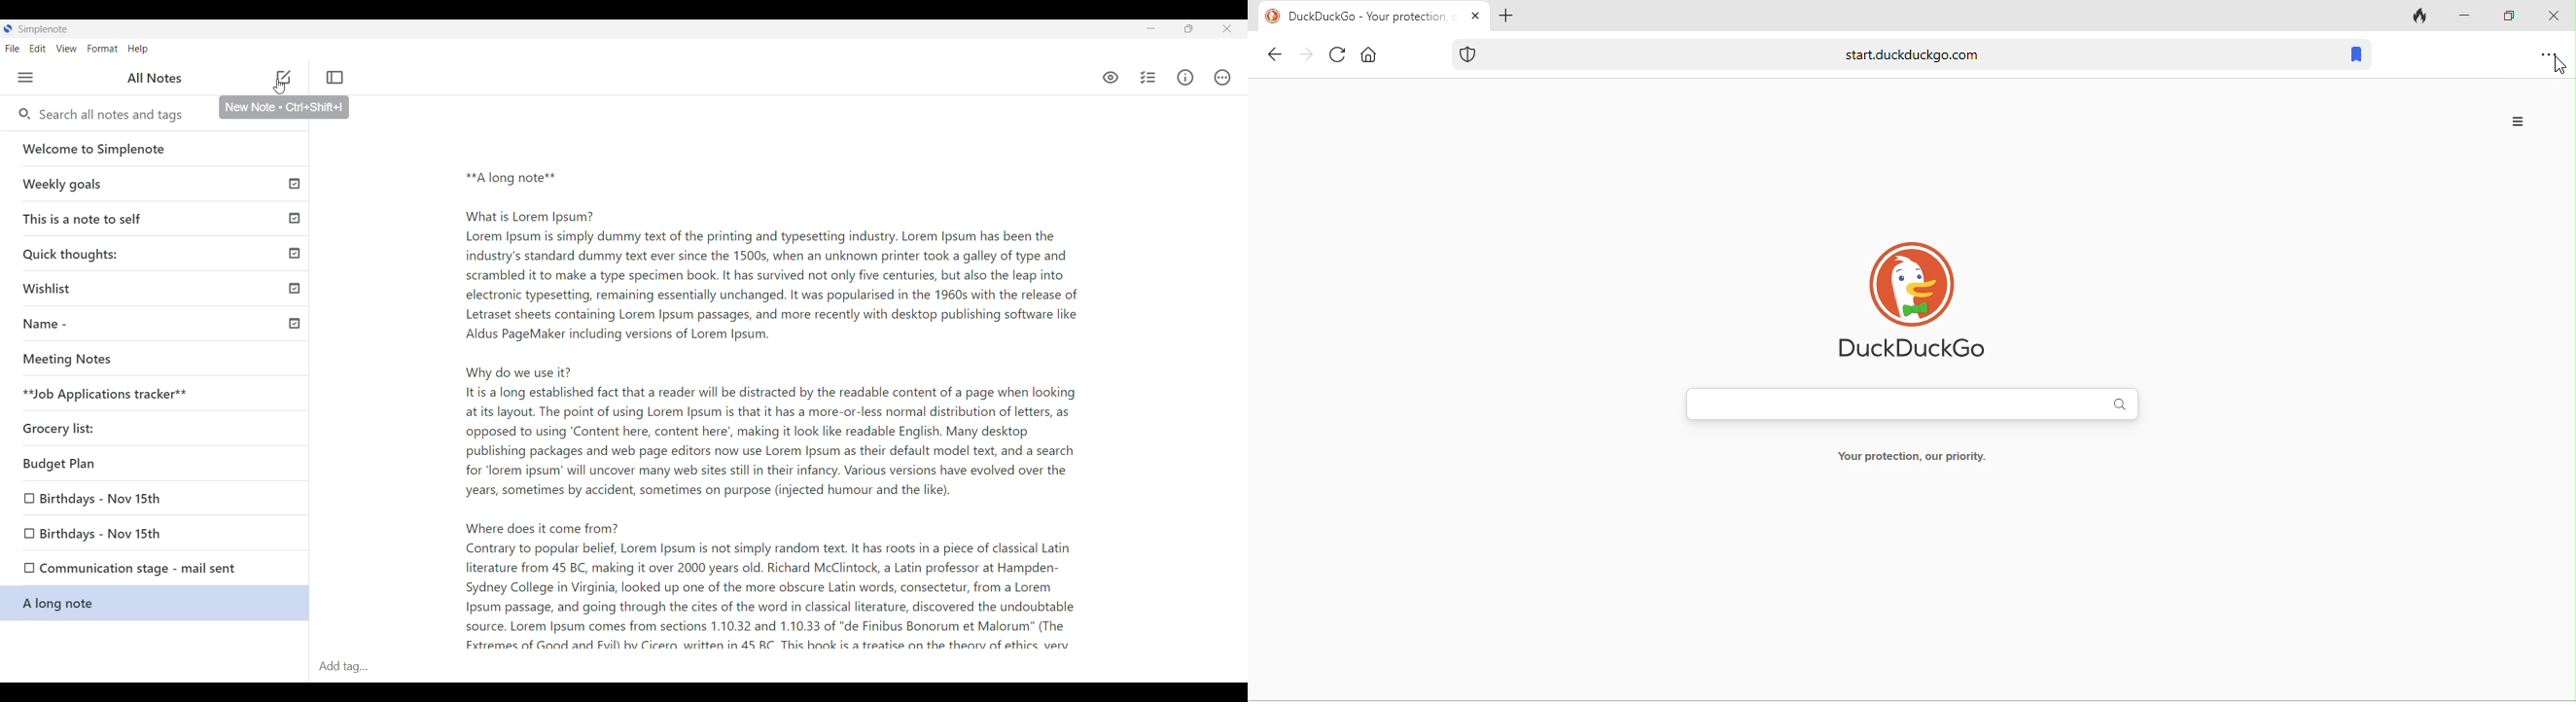 This screenshot has width=2576, height=728. Describe the element at coordinates (154, 605) in the screenshot. I see `A long note` at that location.